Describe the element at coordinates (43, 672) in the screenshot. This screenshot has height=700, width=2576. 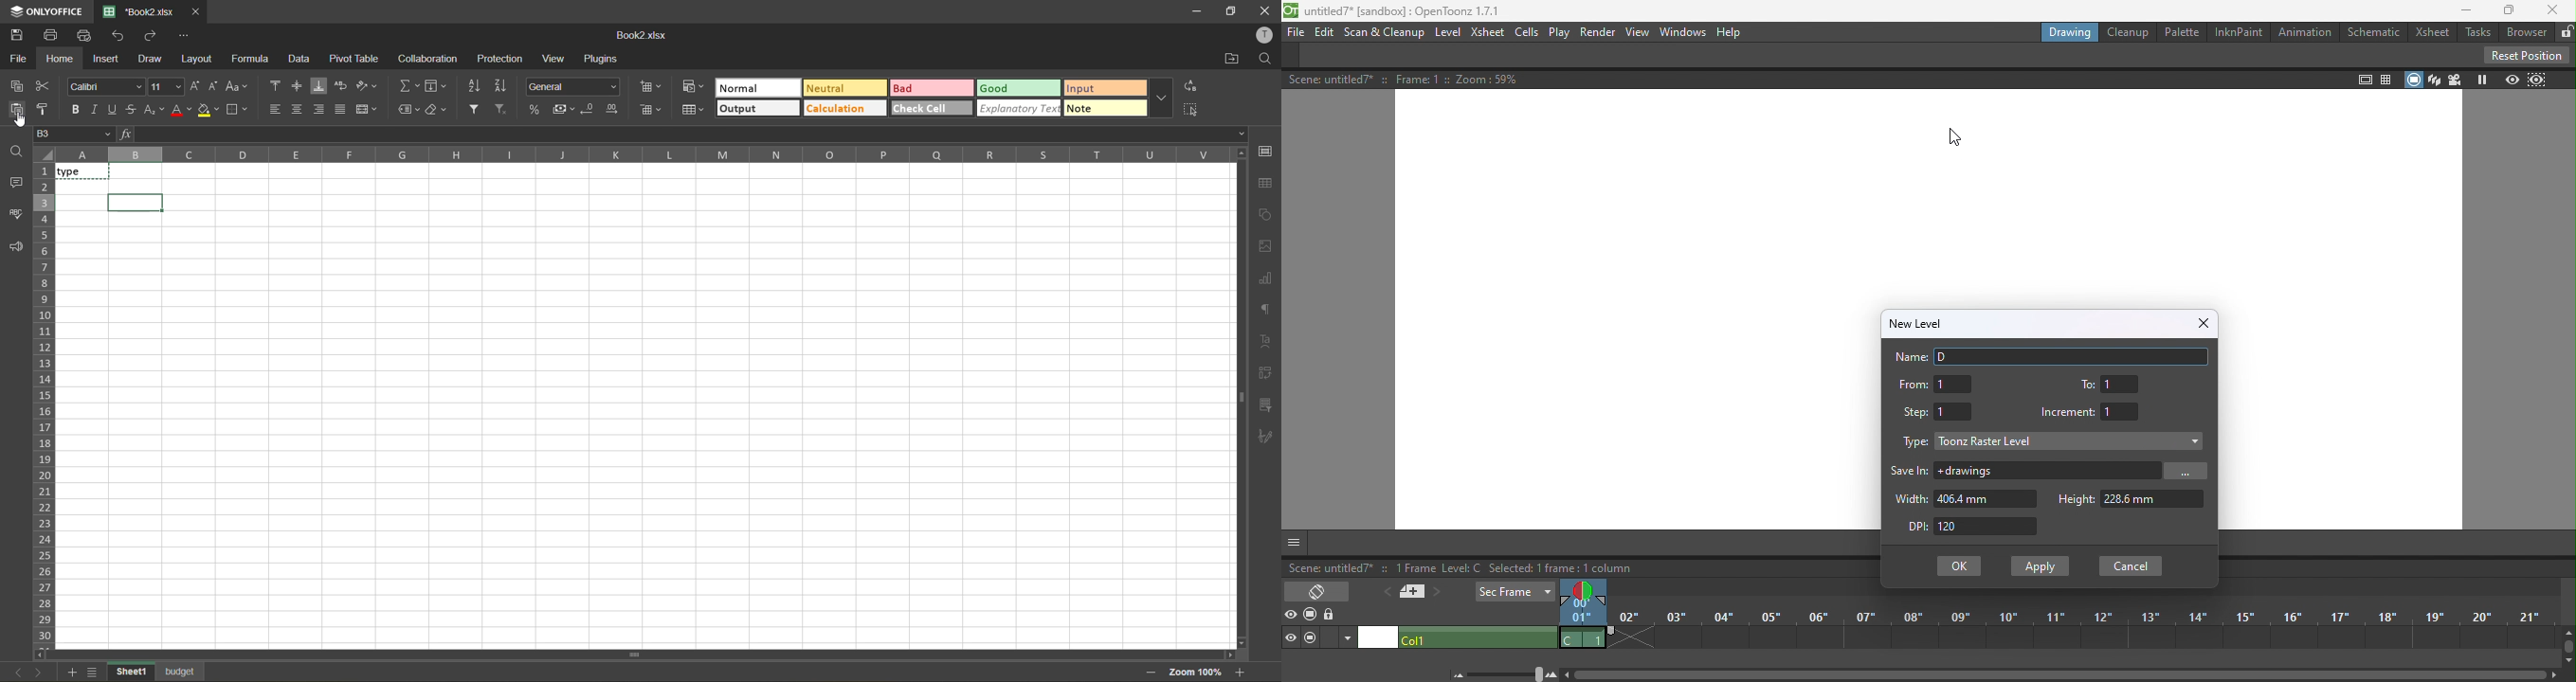
I see `next` at that location.